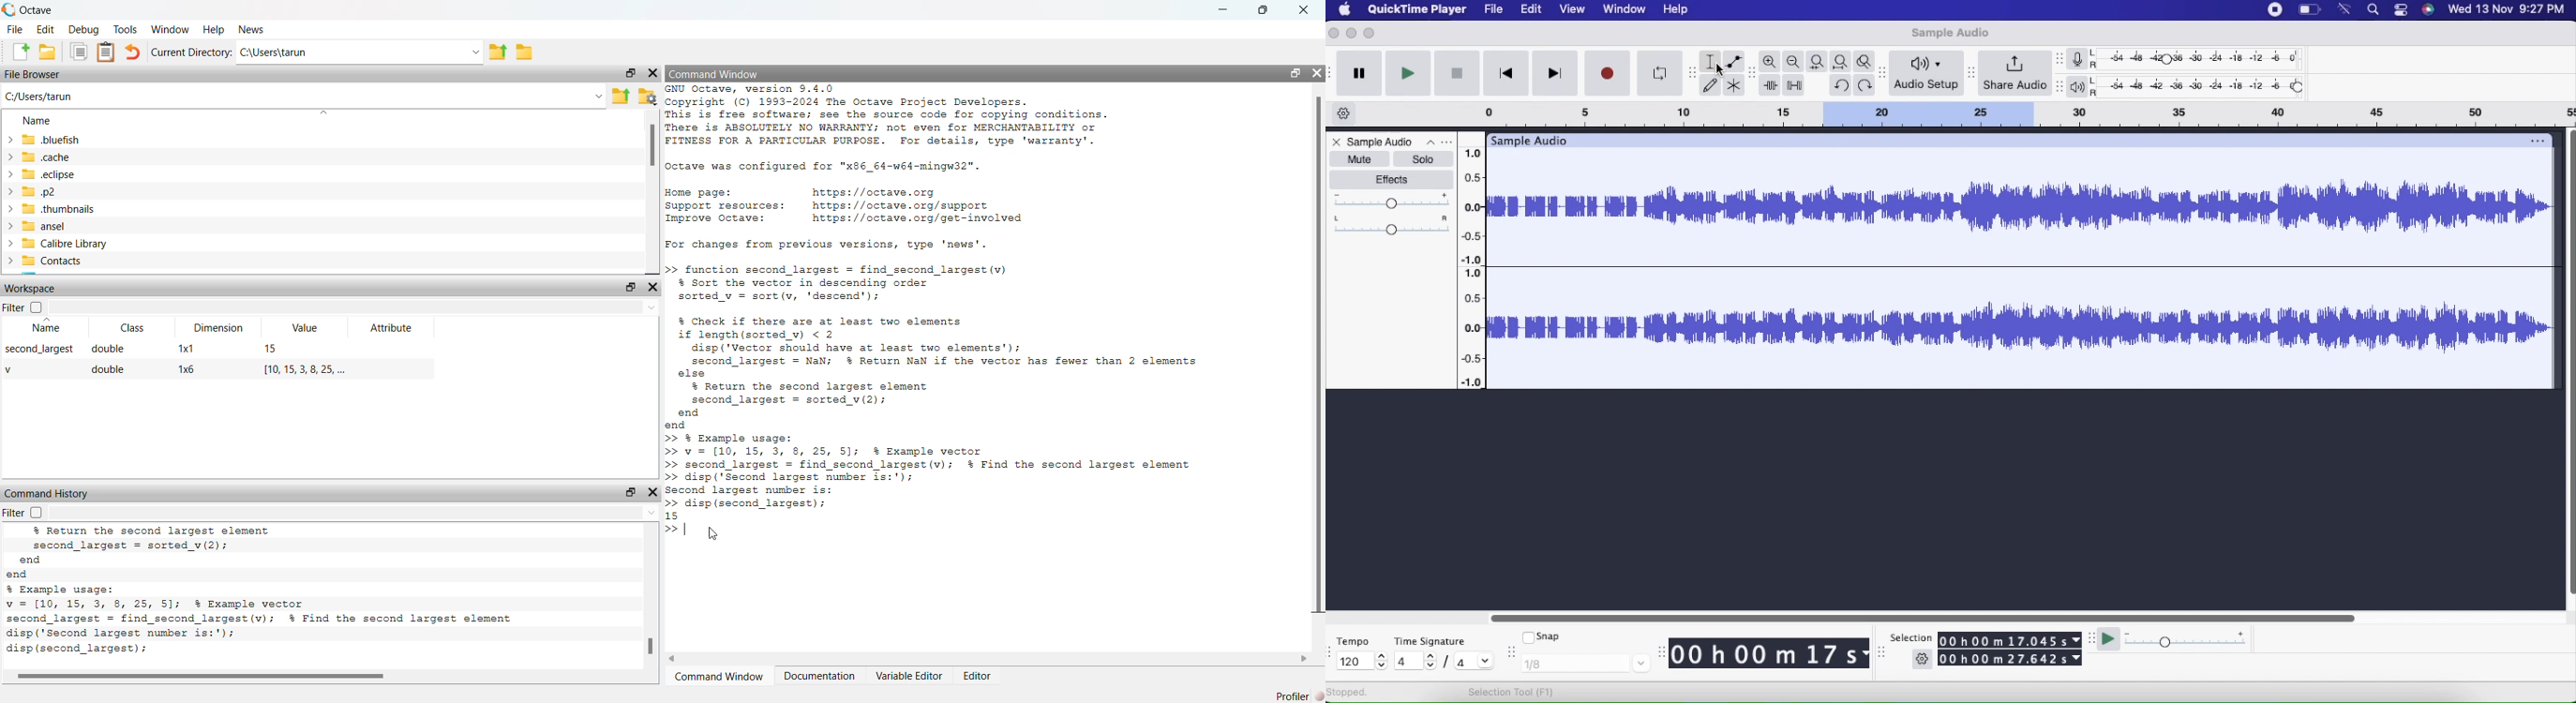  Describe the element at coordinates (1394, 180) in the screenshot. I see `Effects` at that location.